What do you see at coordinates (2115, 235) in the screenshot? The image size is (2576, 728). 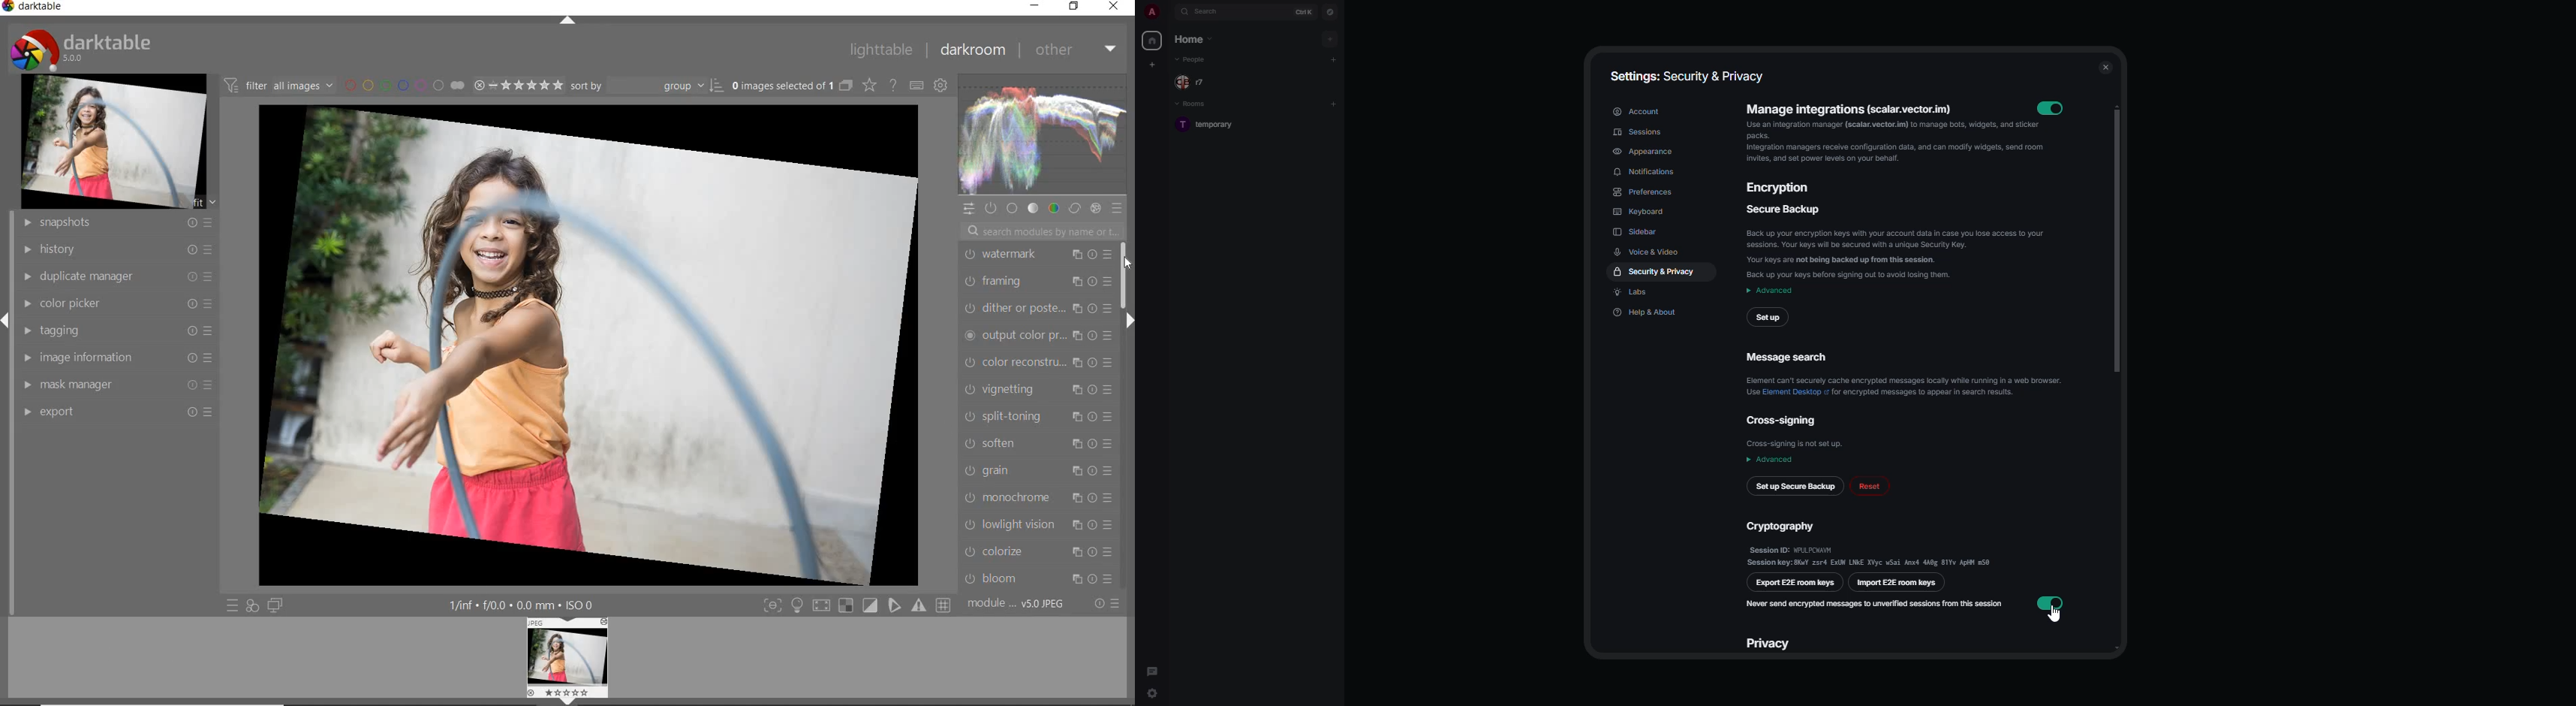 I see `scroll bar` at bounding box center [2115, 235].